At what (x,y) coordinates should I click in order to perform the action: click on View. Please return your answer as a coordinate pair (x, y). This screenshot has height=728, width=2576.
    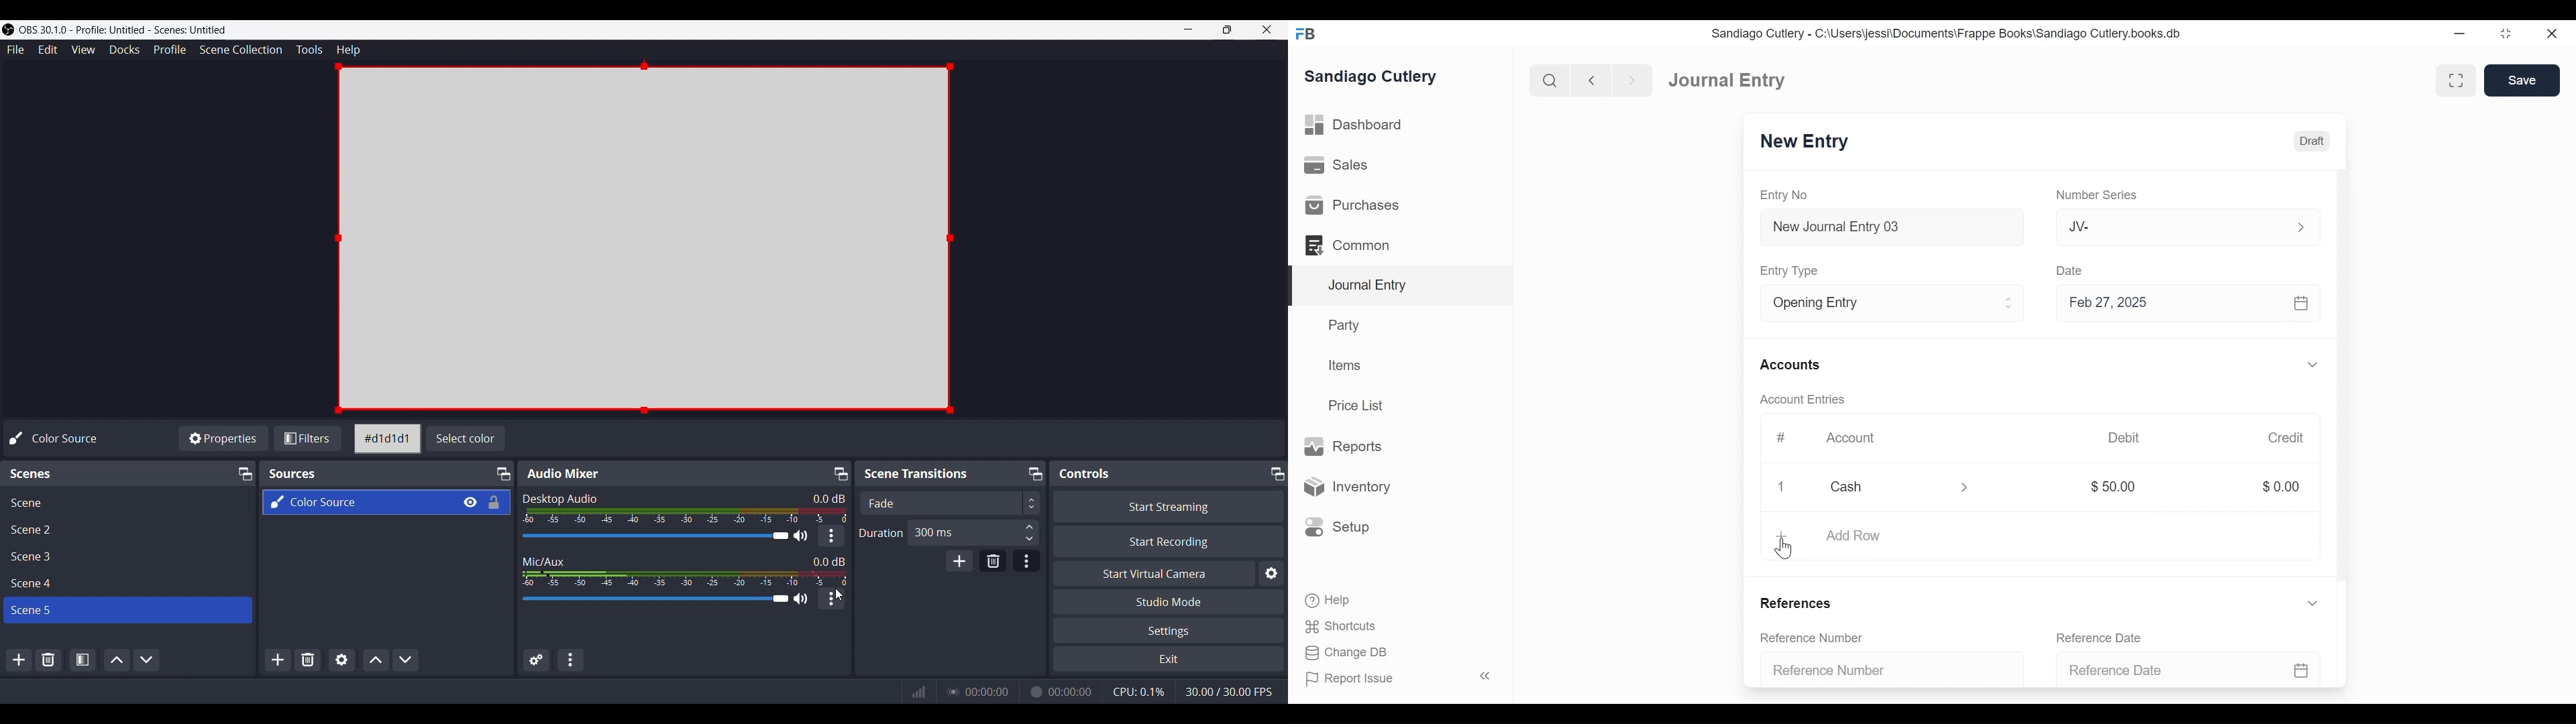
    Looking at the image, I should click on (83, 50).